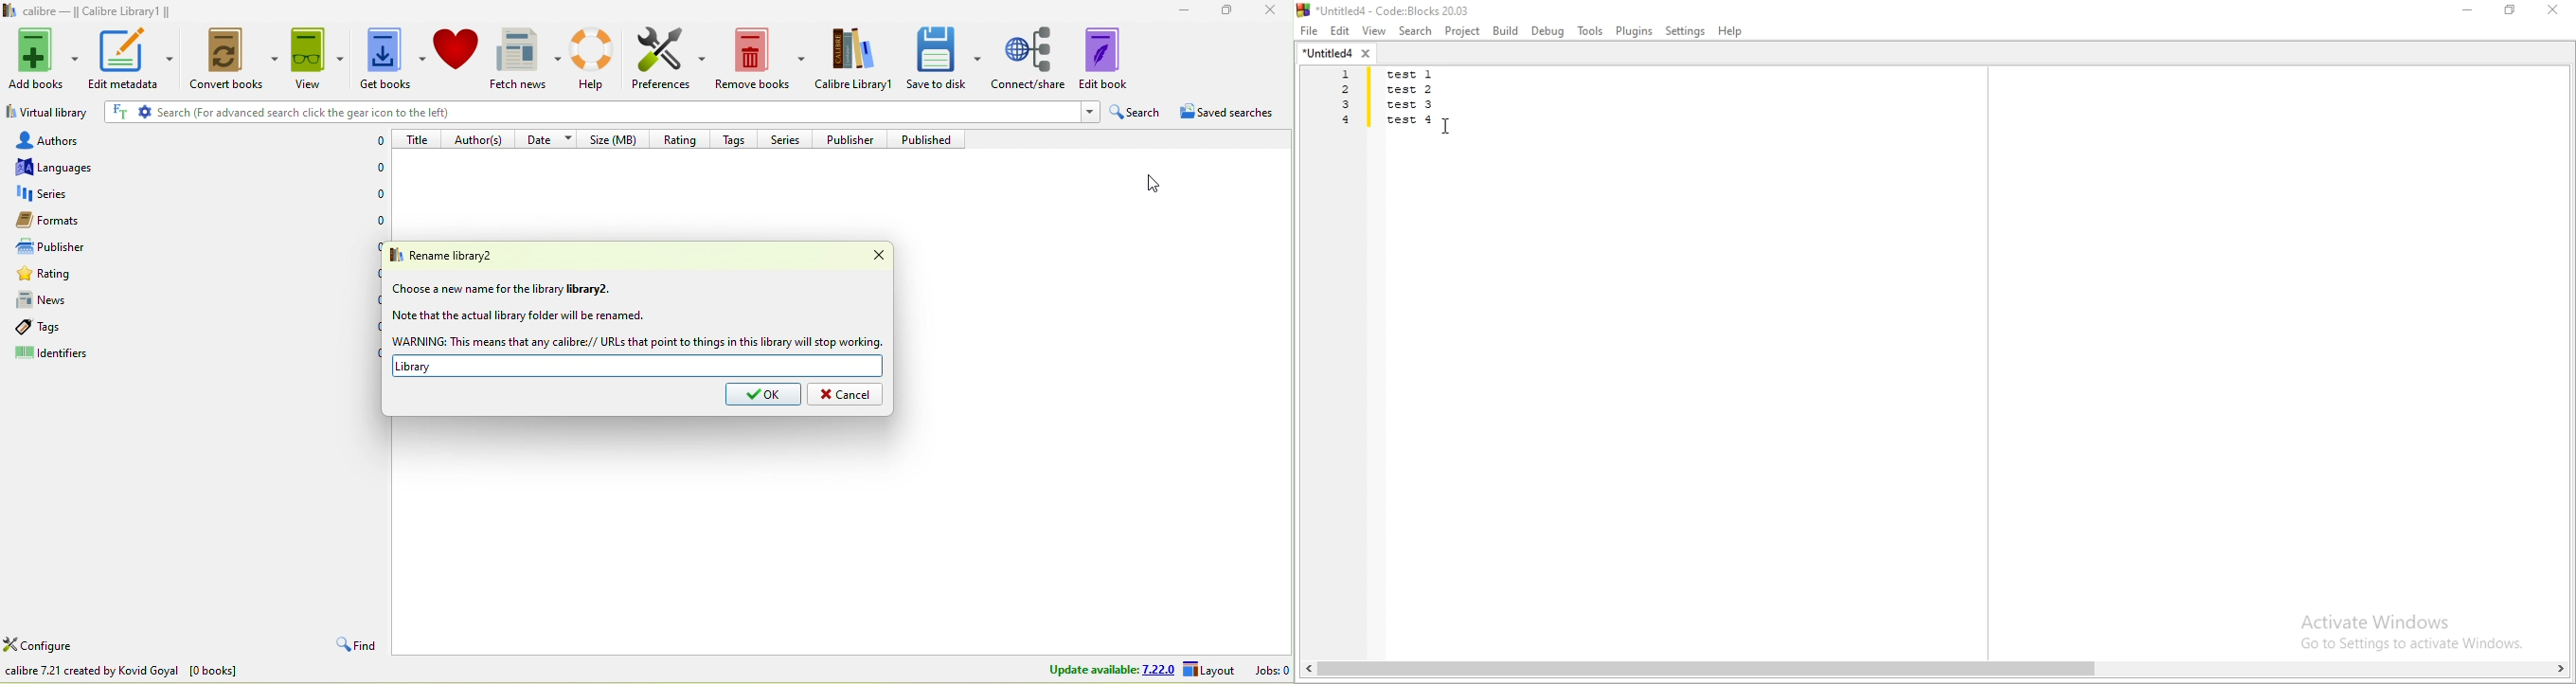  Describe the element at coordinates (617, 138) in the screenshot. I see `size` at that location.